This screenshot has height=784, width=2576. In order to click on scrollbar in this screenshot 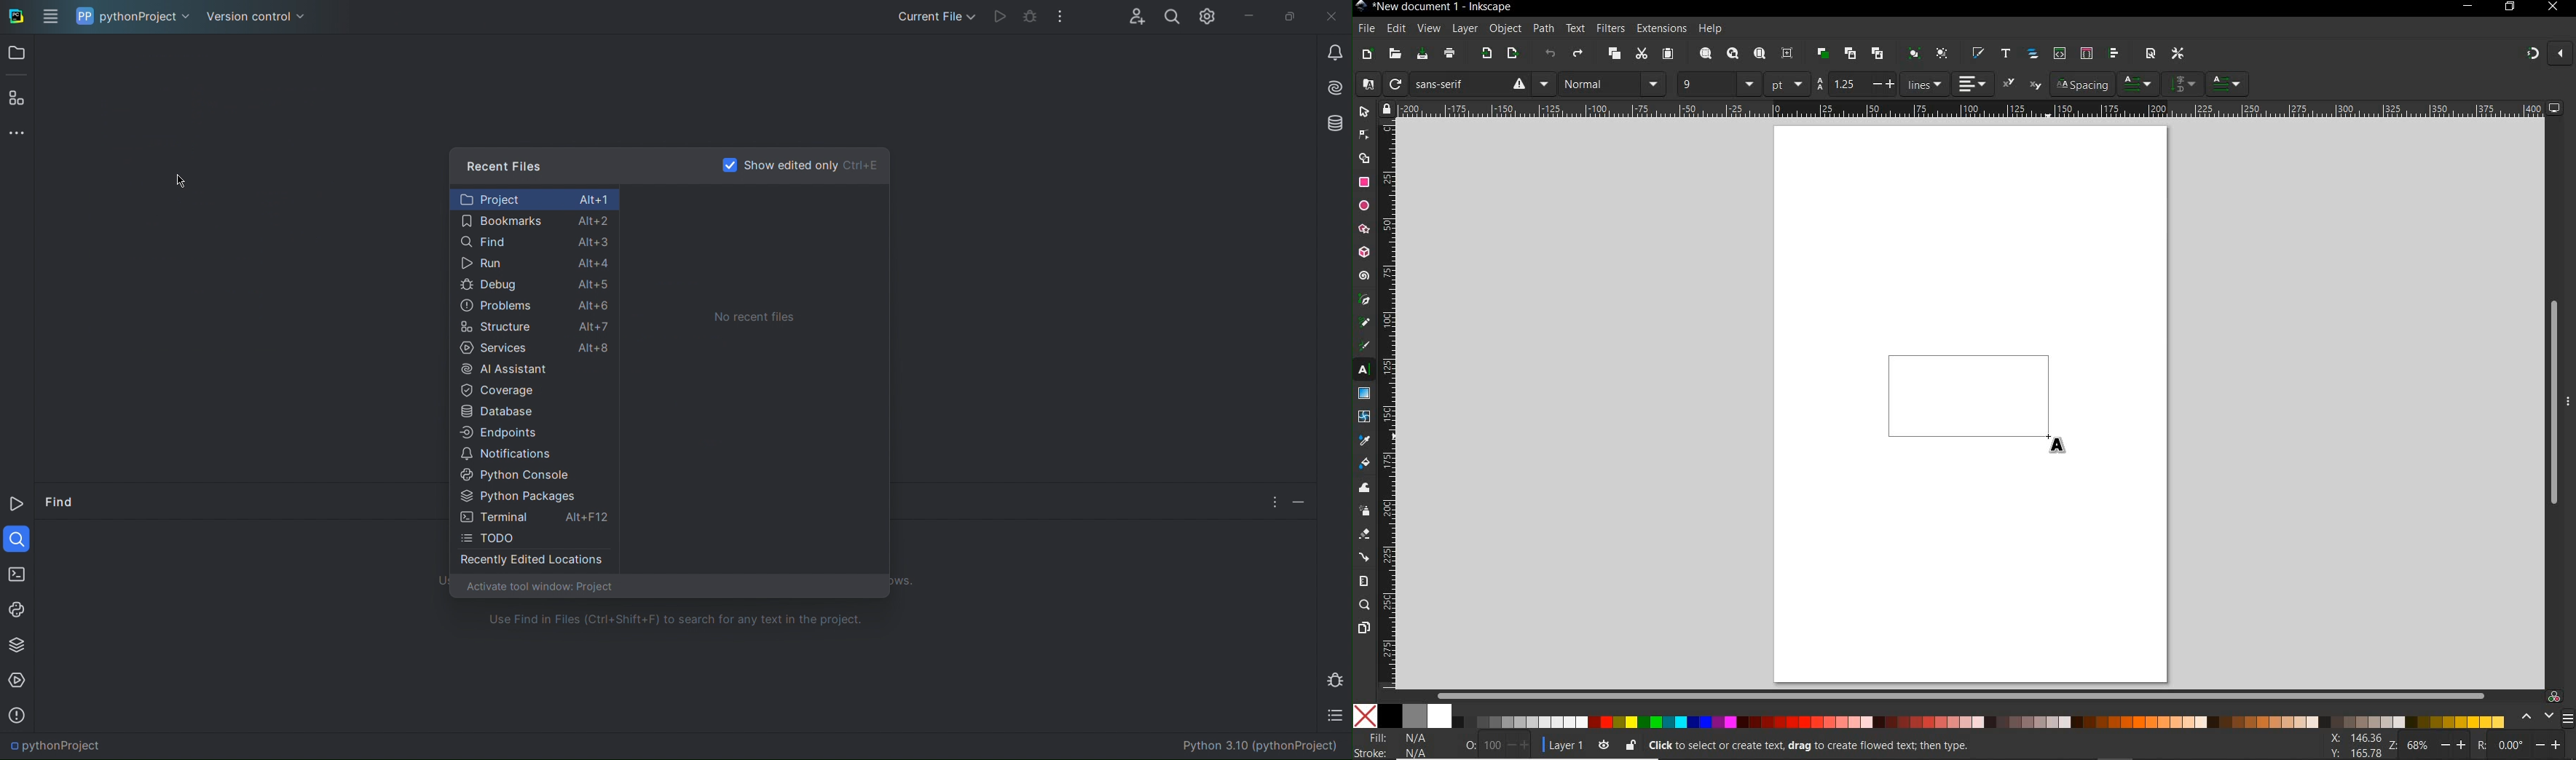, I will do `click(2552, 404)`.